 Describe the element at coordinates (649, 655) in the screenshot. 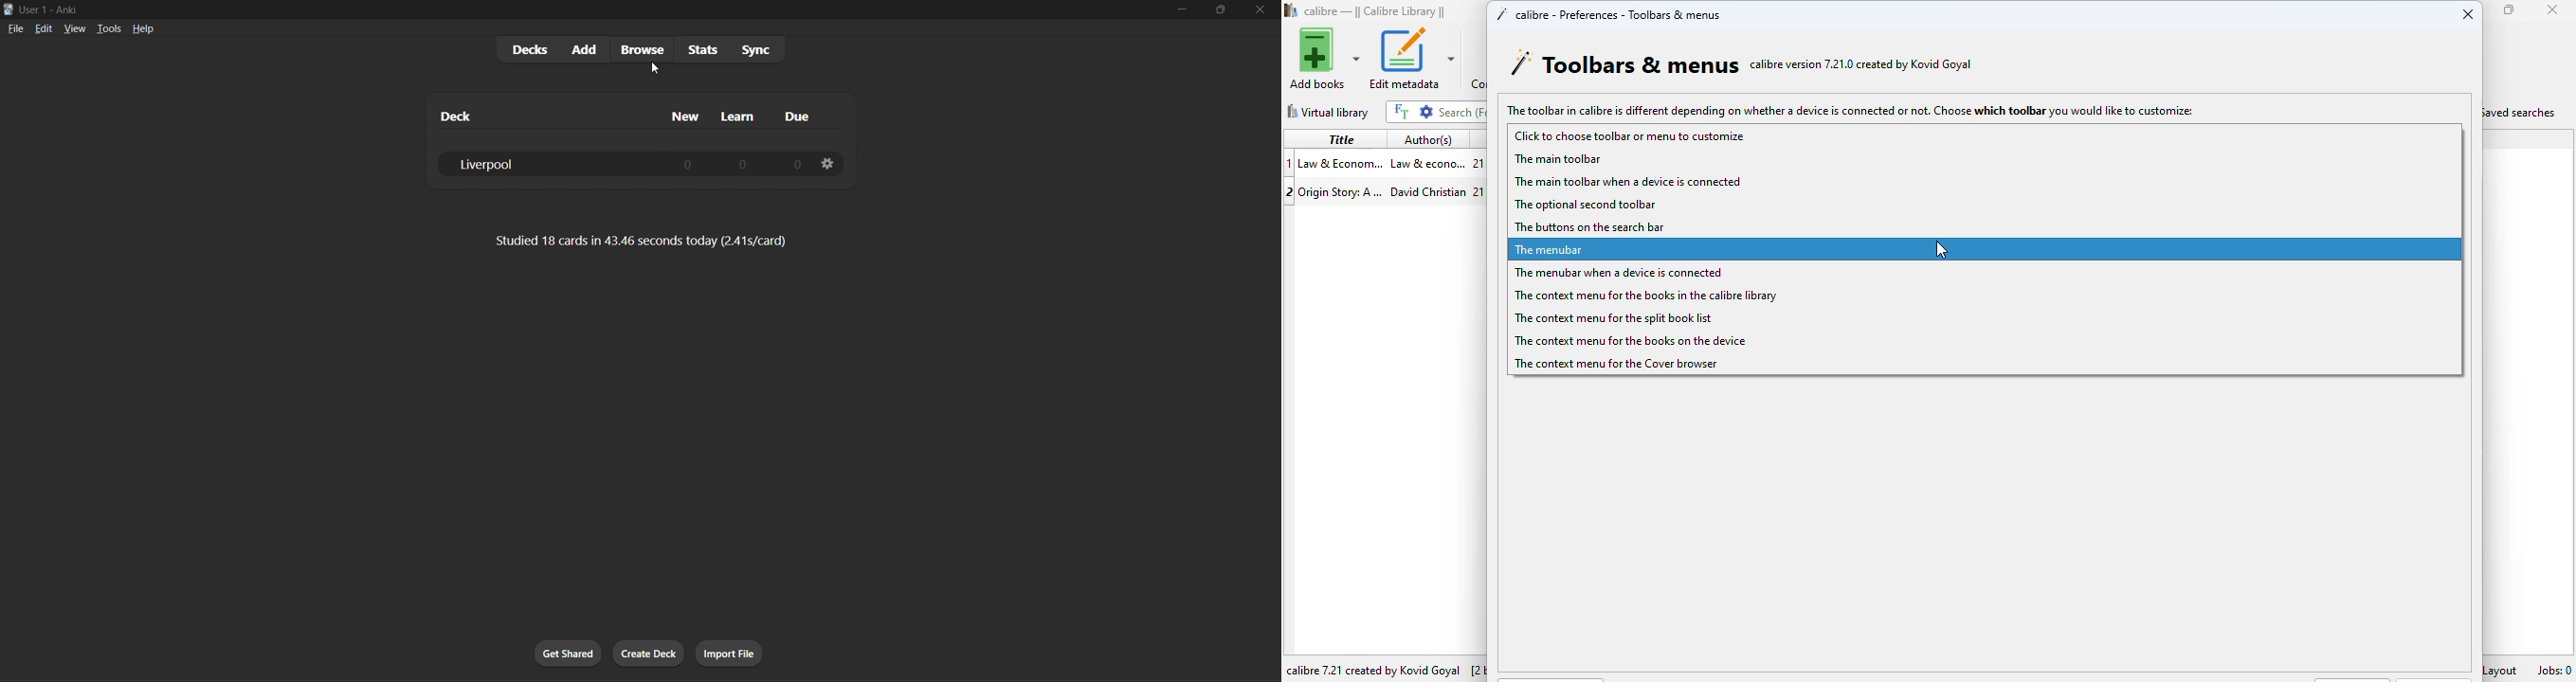

I see `create deck` at that location.